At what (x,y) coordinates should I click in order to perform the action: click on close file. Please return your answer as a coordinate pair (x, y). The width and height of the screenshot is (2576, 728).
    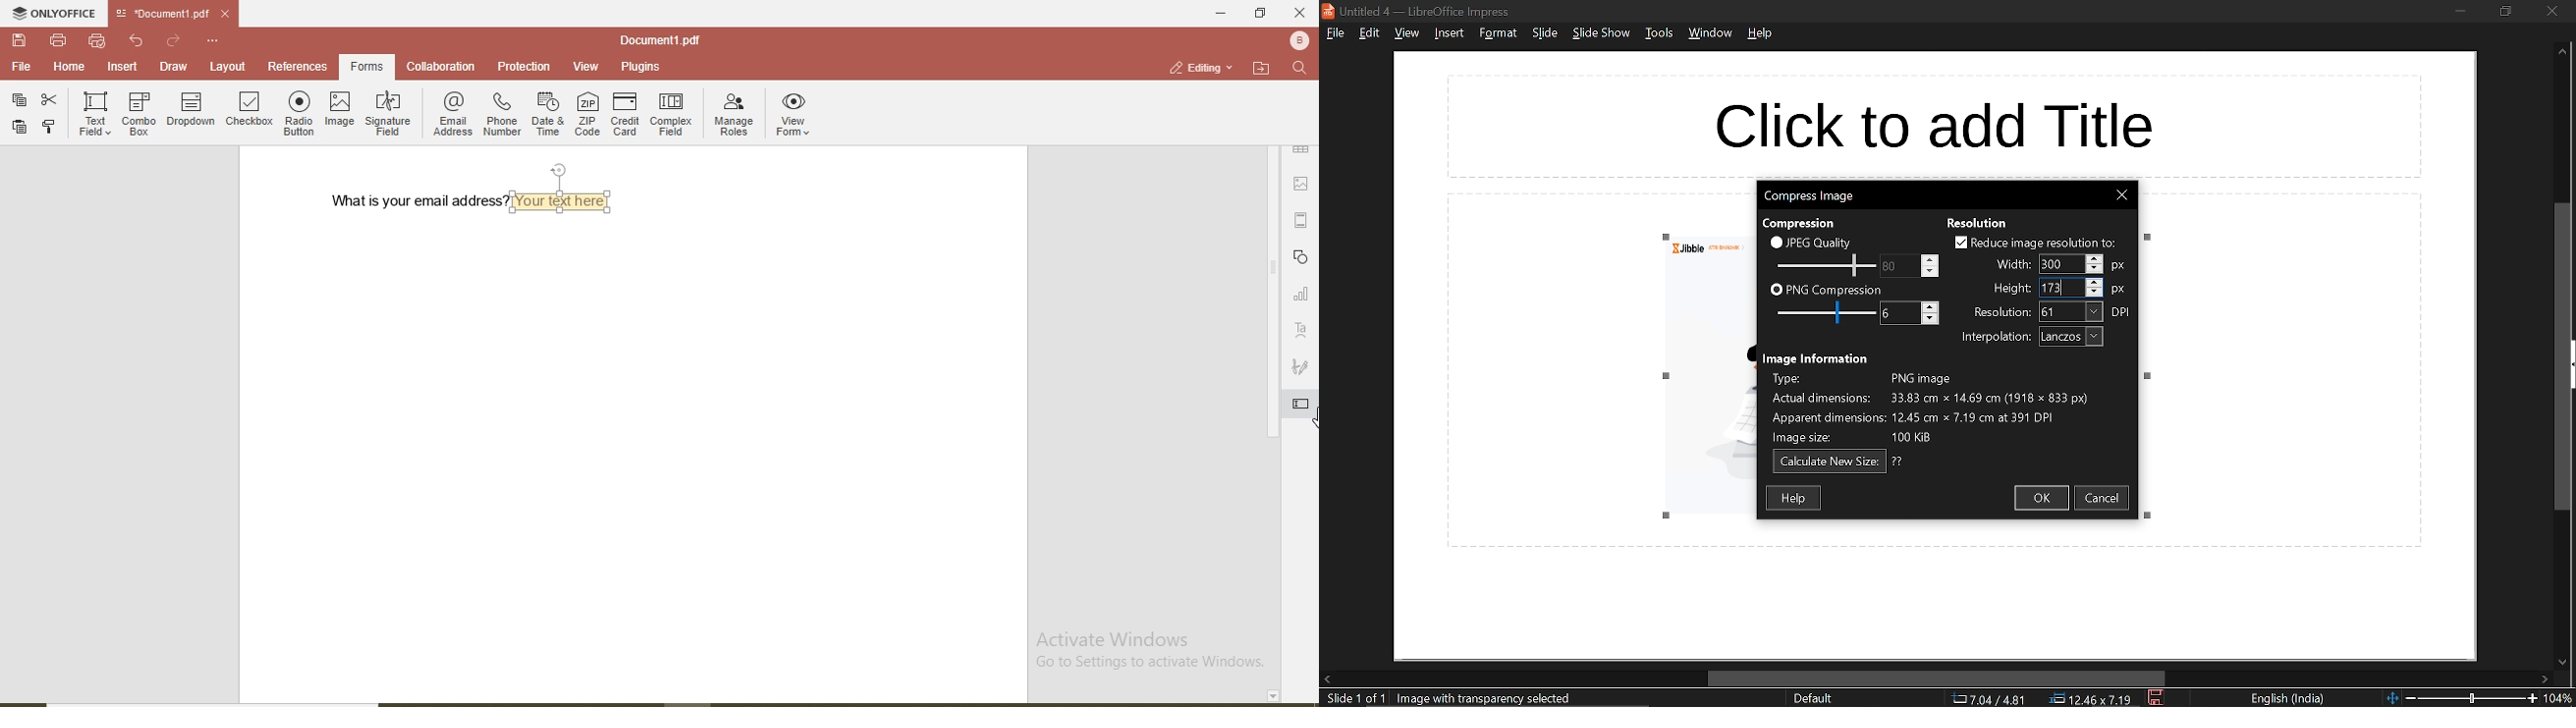
    Looking at the image, I should click on (232, 14).